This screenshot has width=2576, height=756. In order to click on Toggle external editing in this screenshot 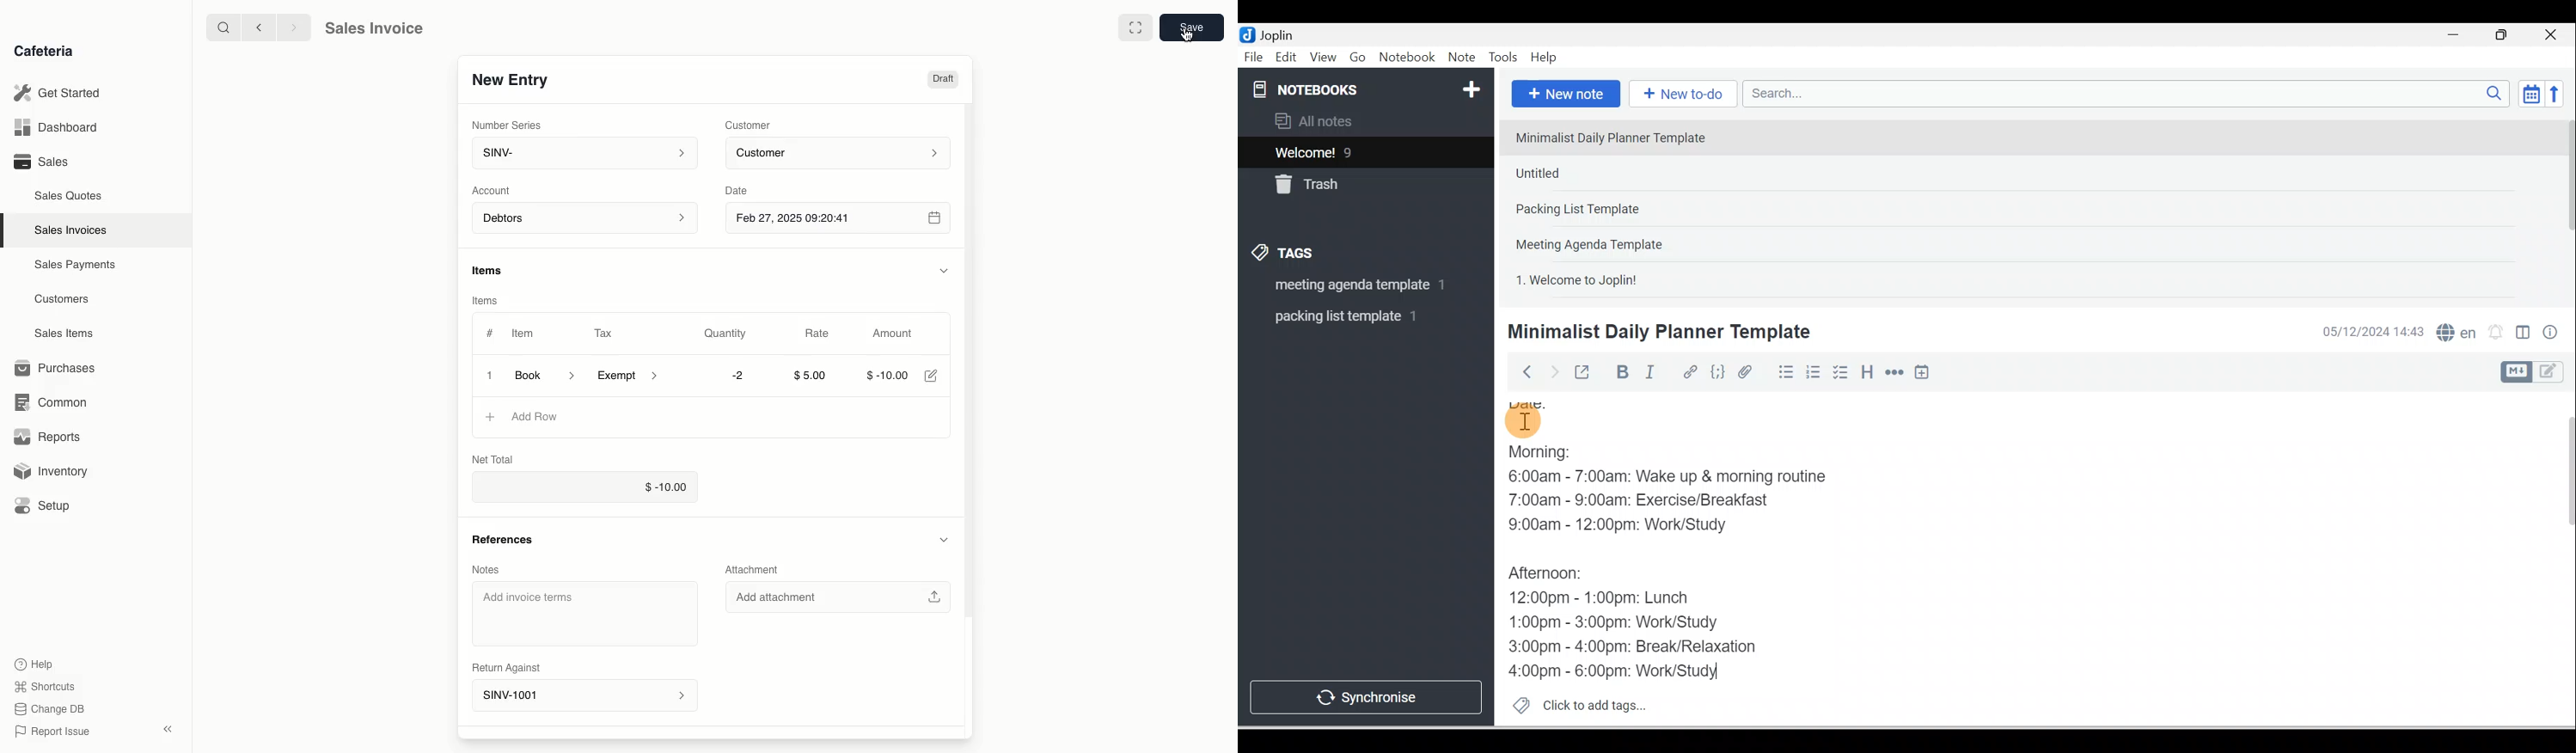, I will do `click(1584, 375)`.